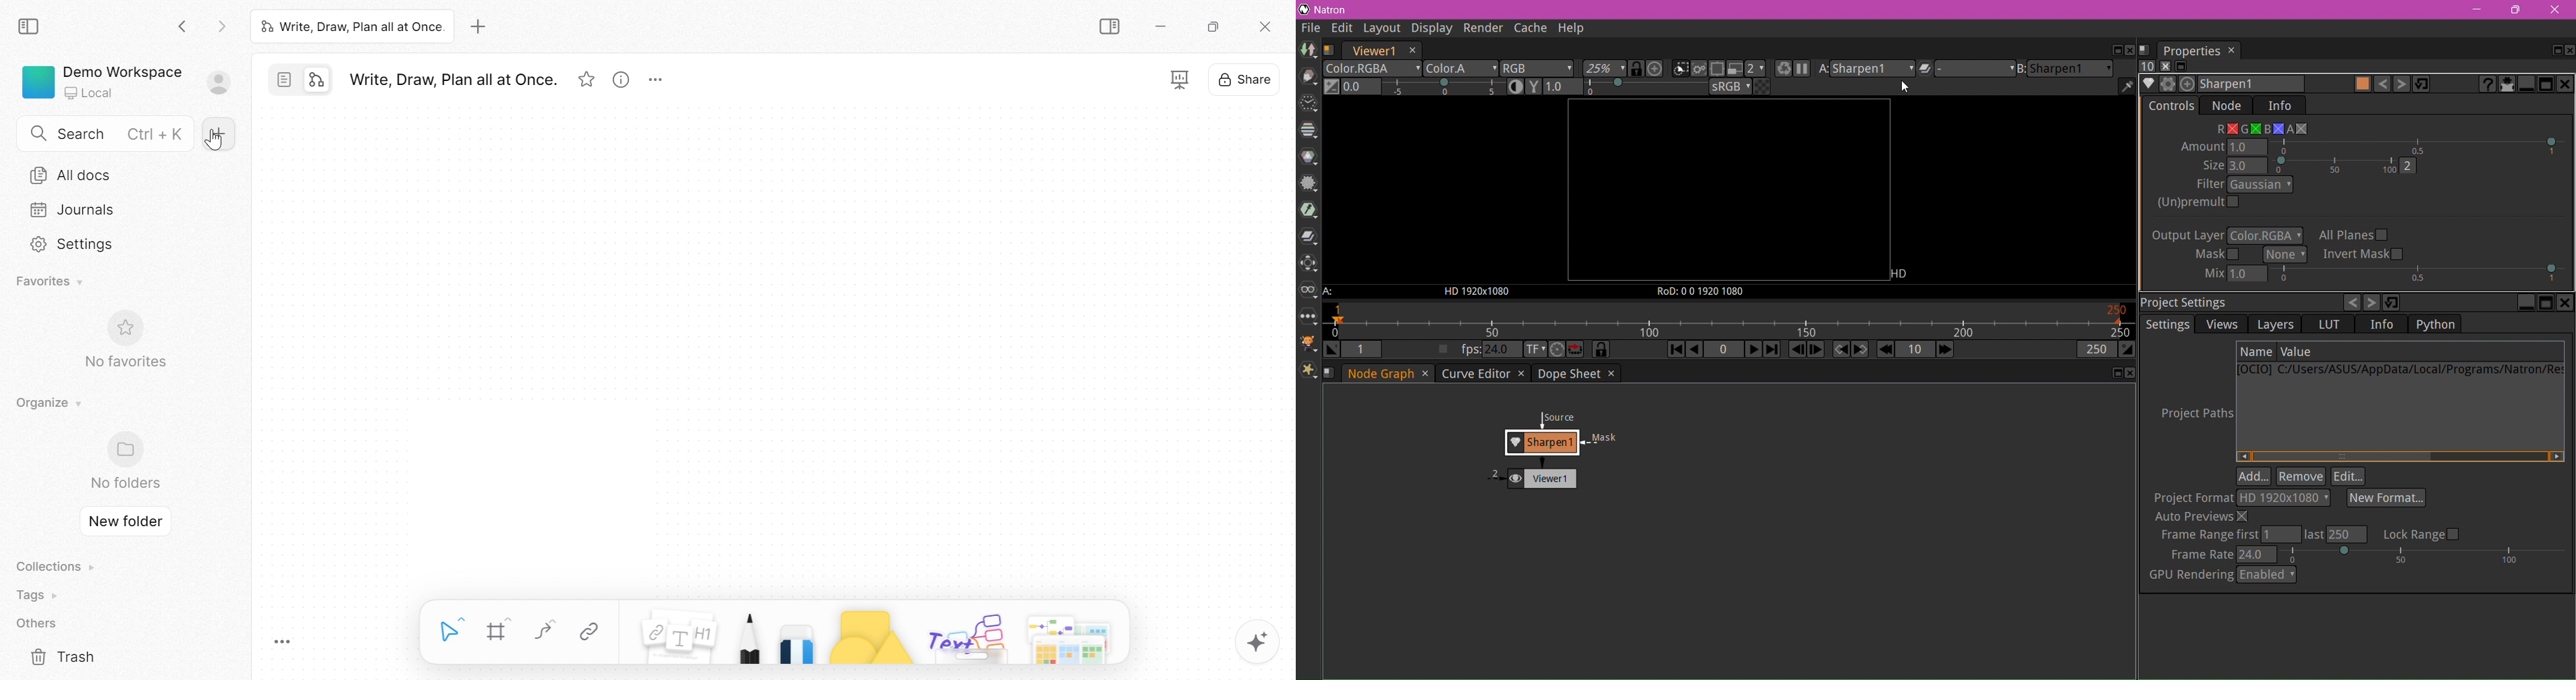  I want to click on Close Tab, so click(1424, 375).